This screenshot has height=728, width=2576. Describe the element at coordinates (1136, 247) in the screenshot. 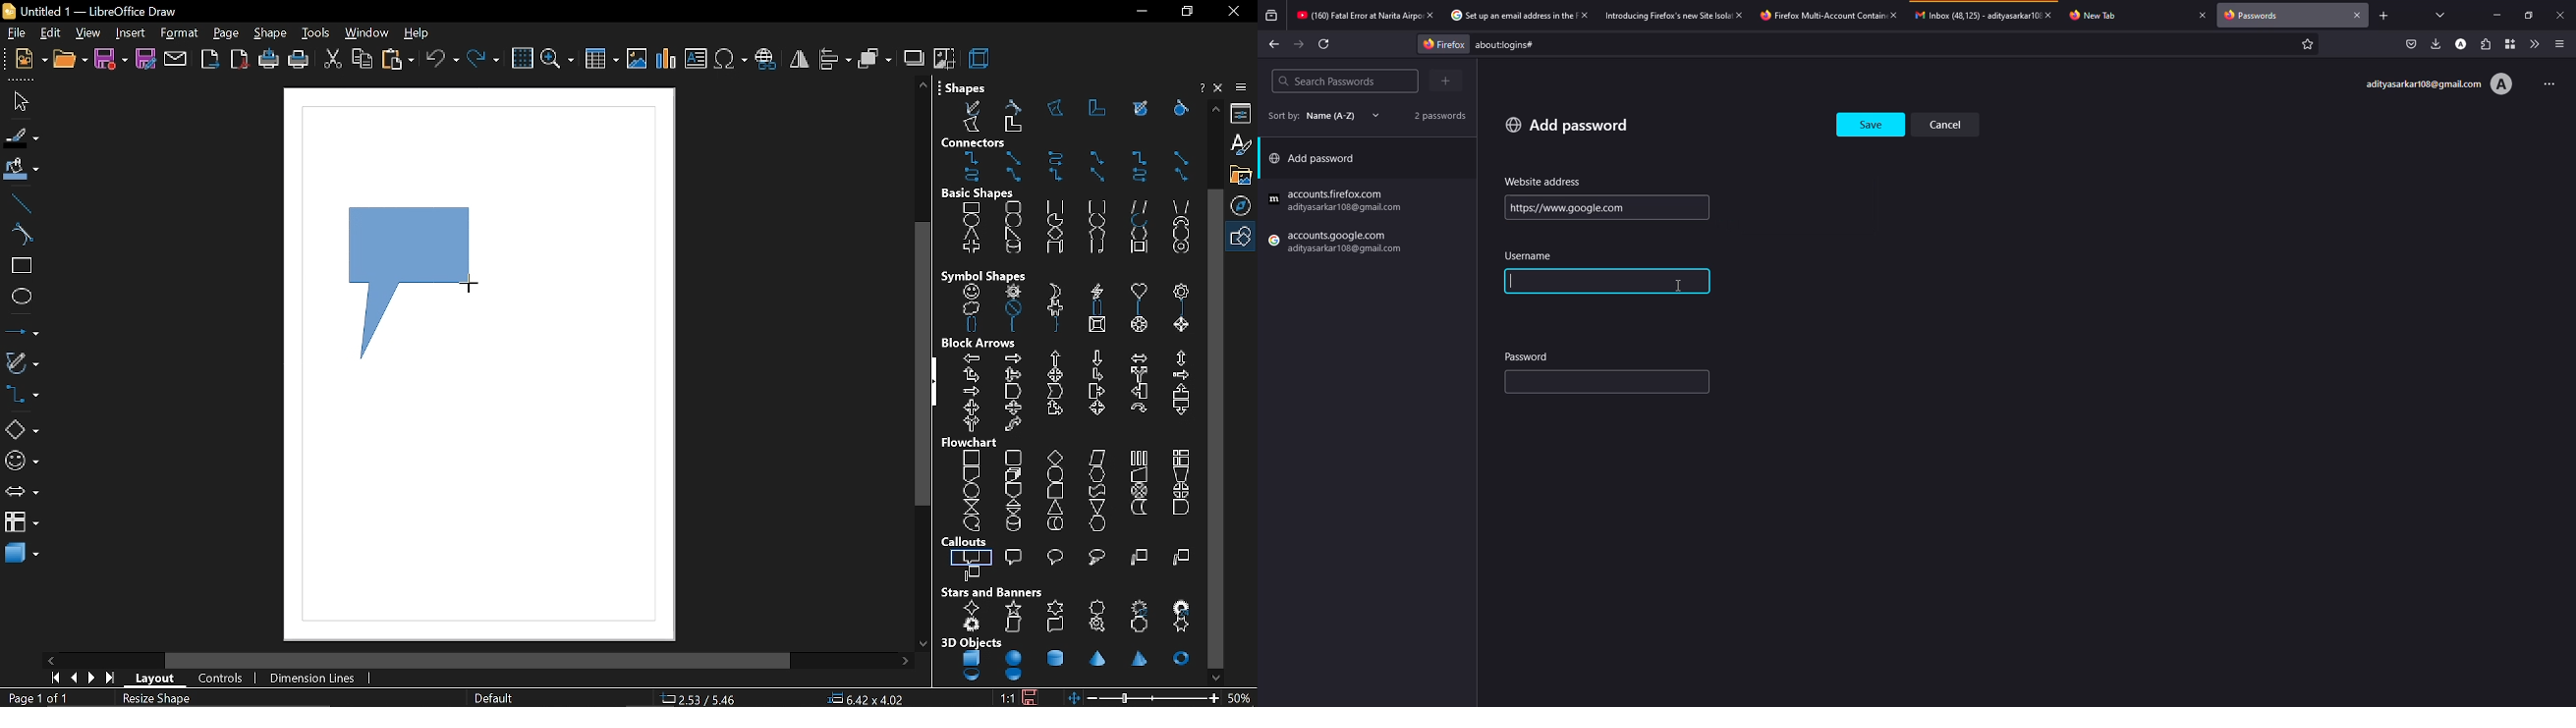

I see `frame` at that location.